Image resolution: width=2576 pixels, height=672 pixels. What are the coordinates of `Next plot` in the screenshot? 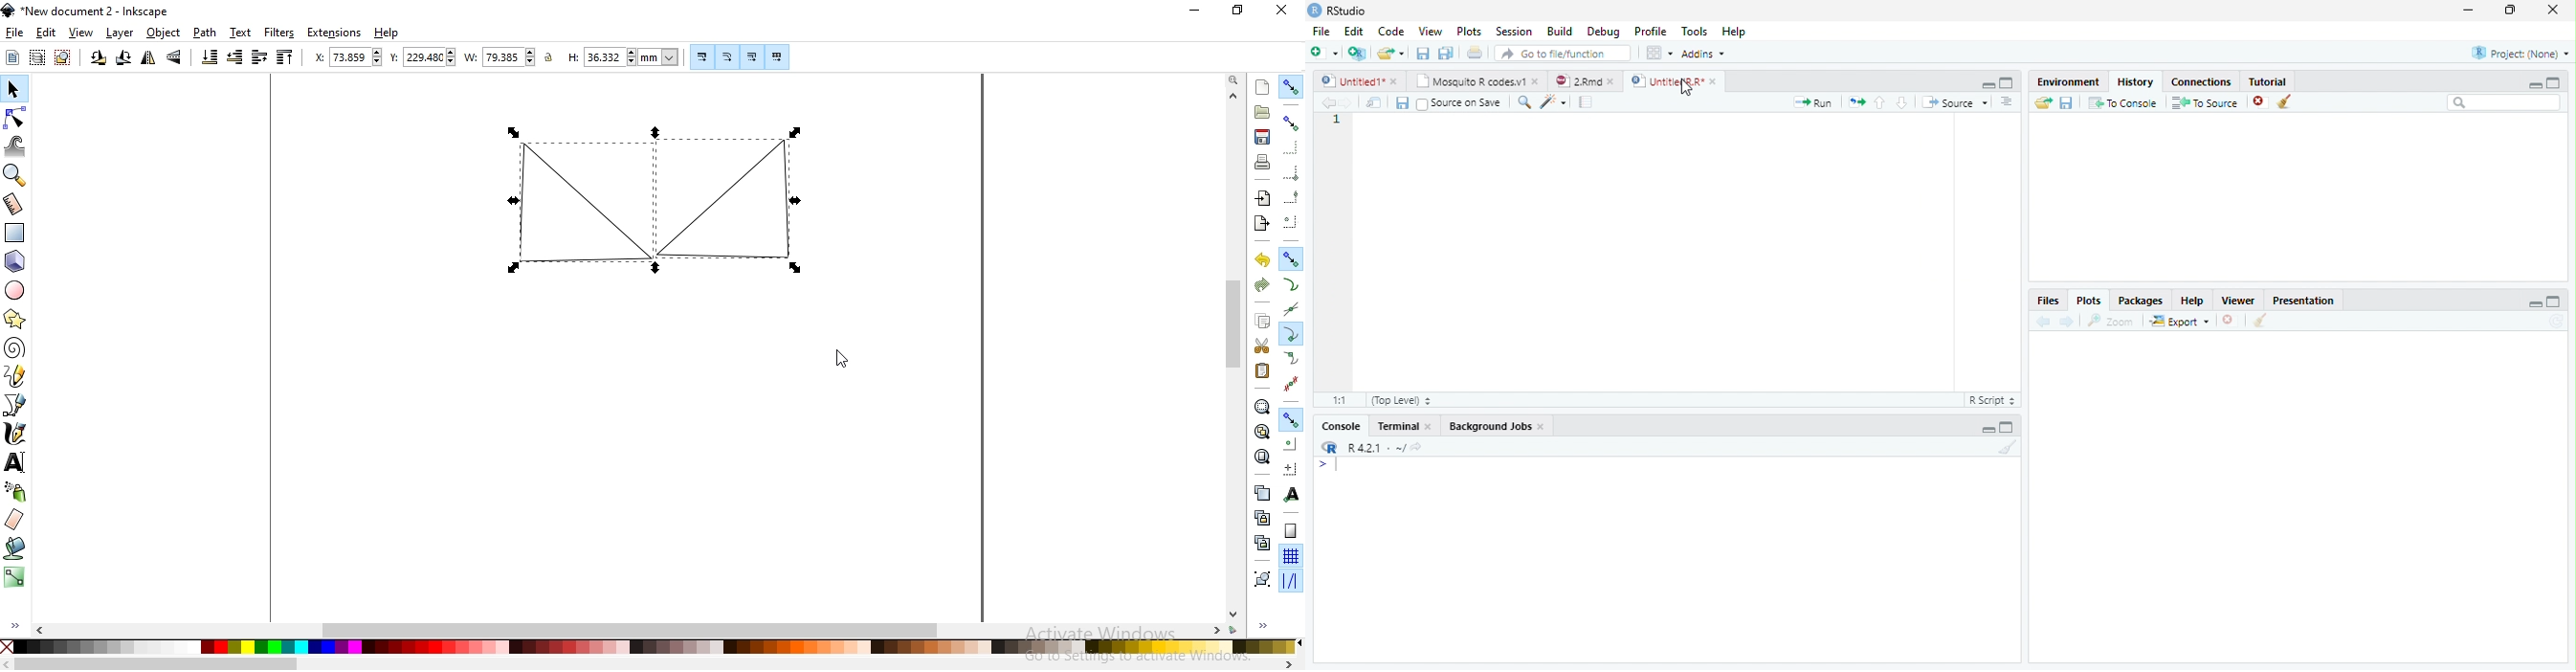 It's located at (2067, 321).